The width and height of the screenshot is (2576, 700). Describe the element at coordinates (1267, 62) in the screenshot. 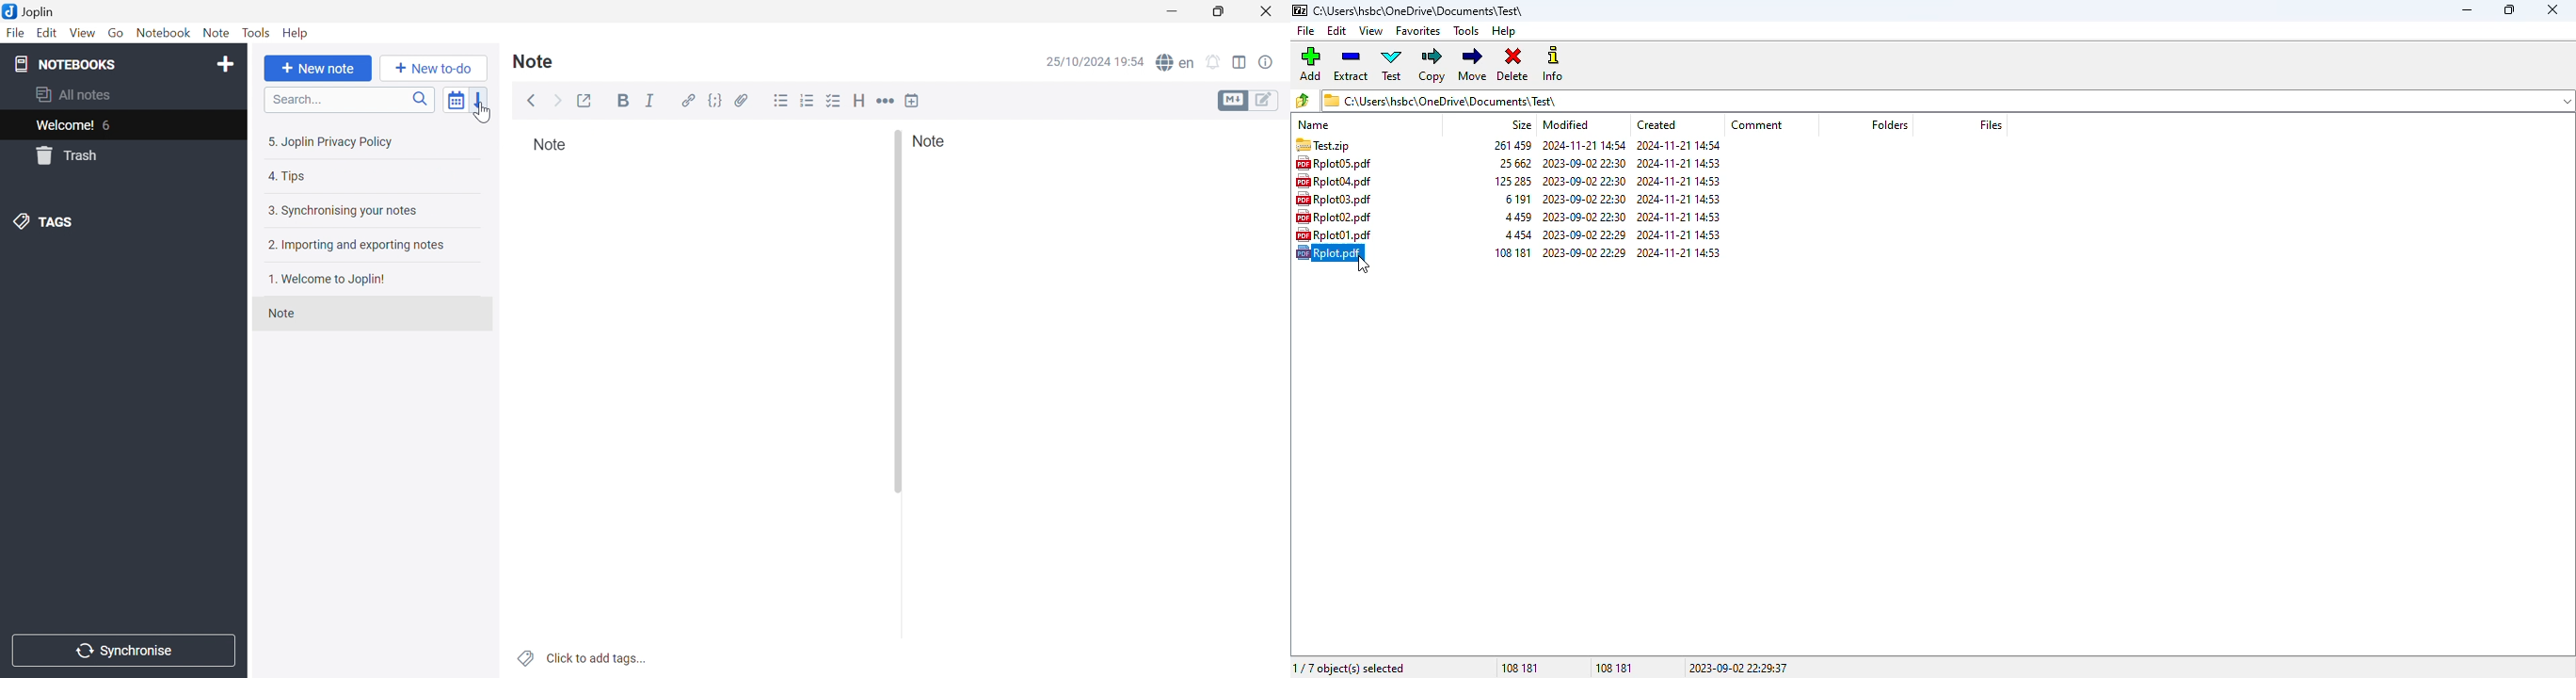

I see `Note properties` at that location.